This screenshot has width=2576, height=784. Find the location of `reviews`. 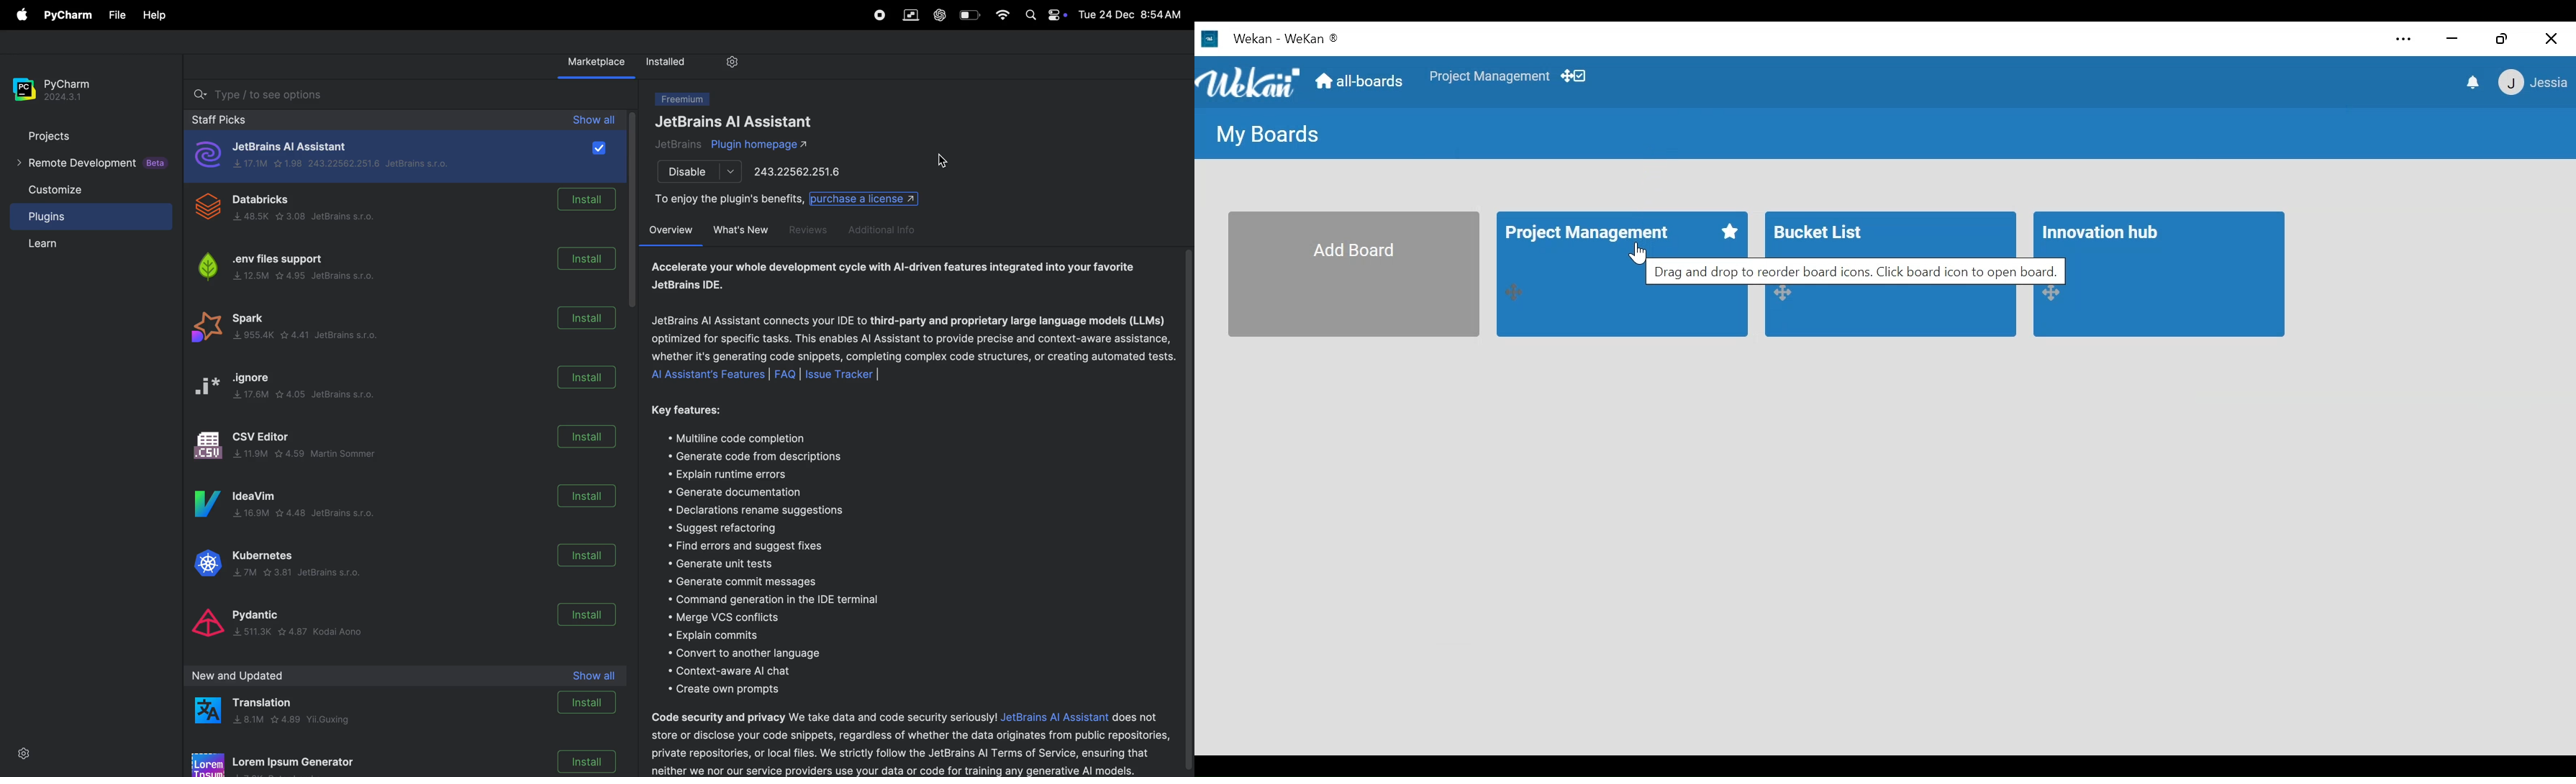

reviews is located at coordinates (805, 230).